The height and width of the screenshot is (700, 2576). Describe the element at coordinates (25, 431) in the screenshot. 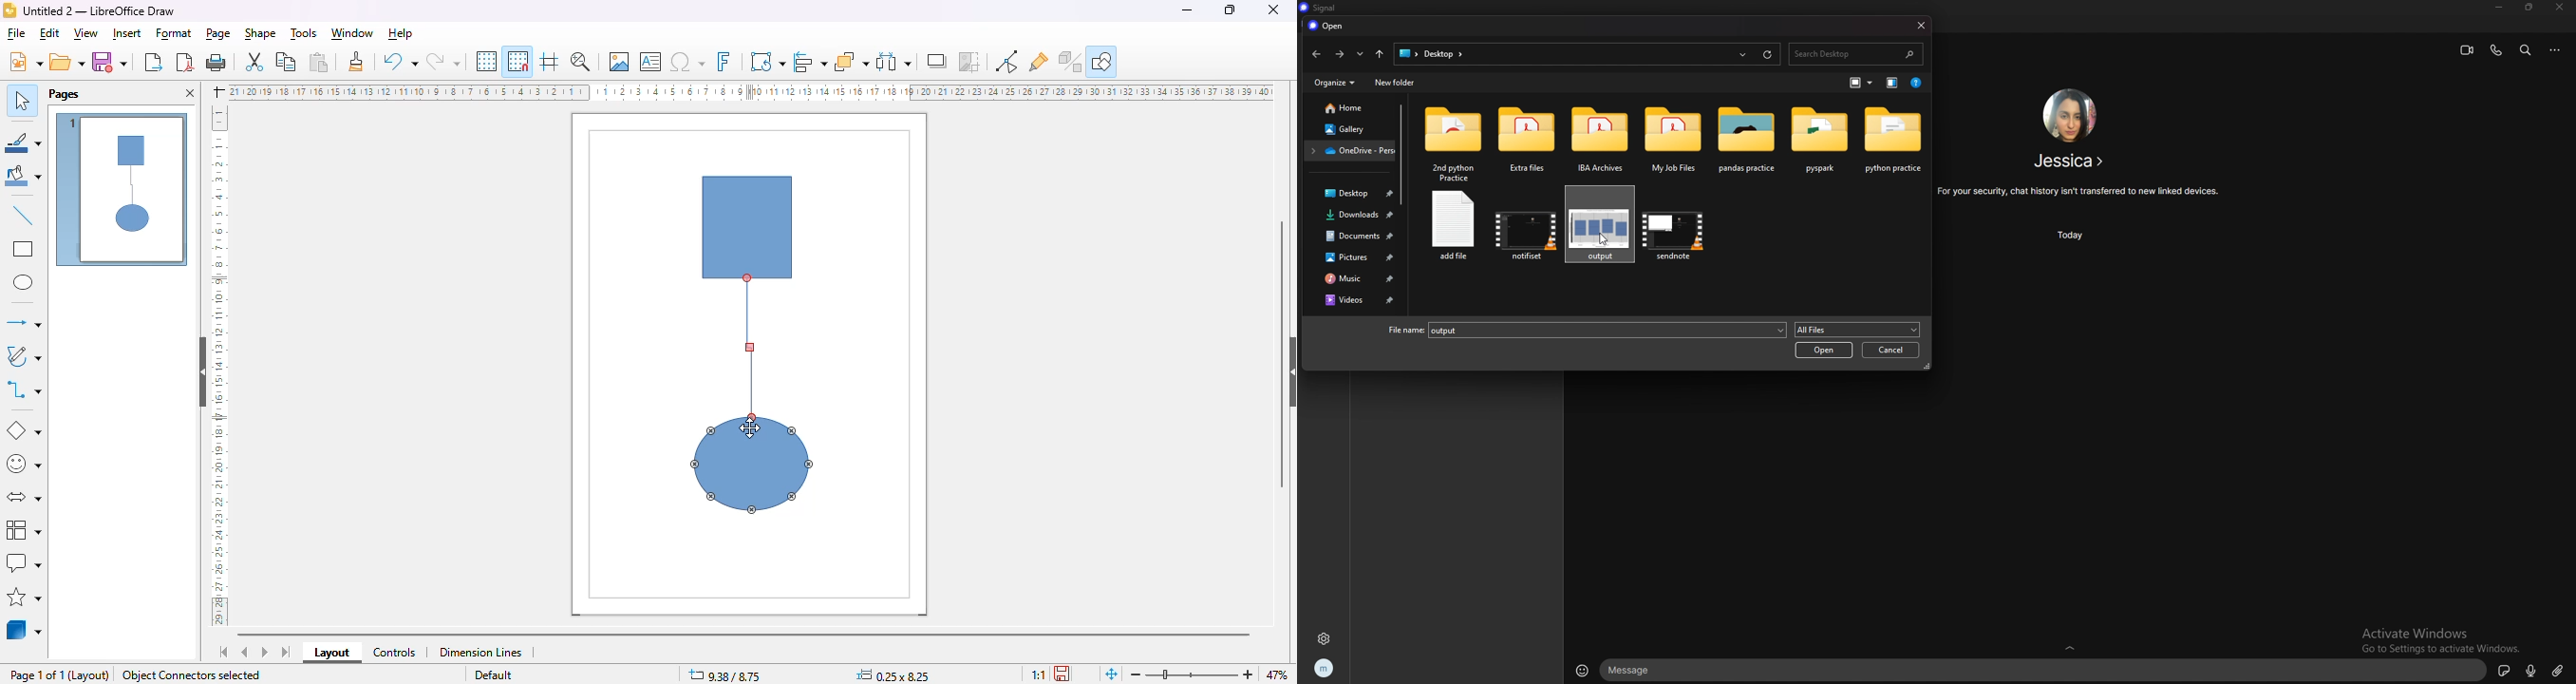

I see `basic shapes` at that location.